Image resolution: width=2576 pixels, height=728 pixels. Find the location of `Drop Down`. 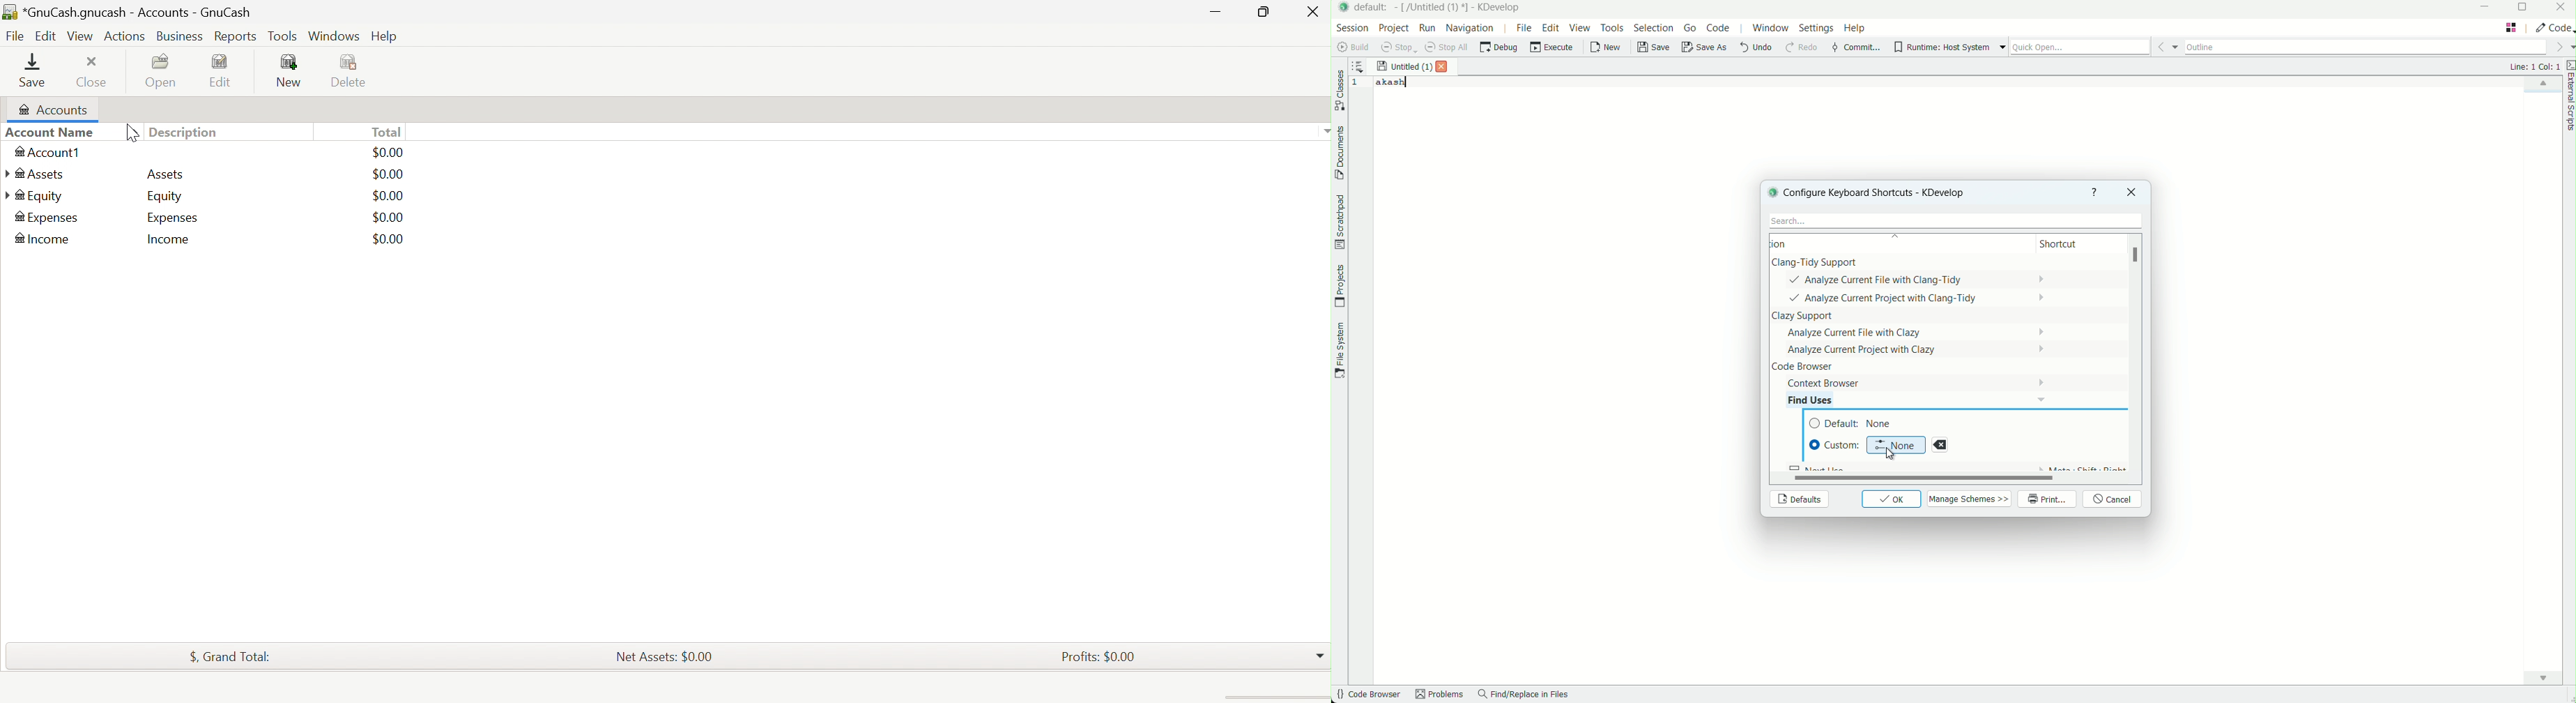

Drop Down is located at coordinates (1320, 653).